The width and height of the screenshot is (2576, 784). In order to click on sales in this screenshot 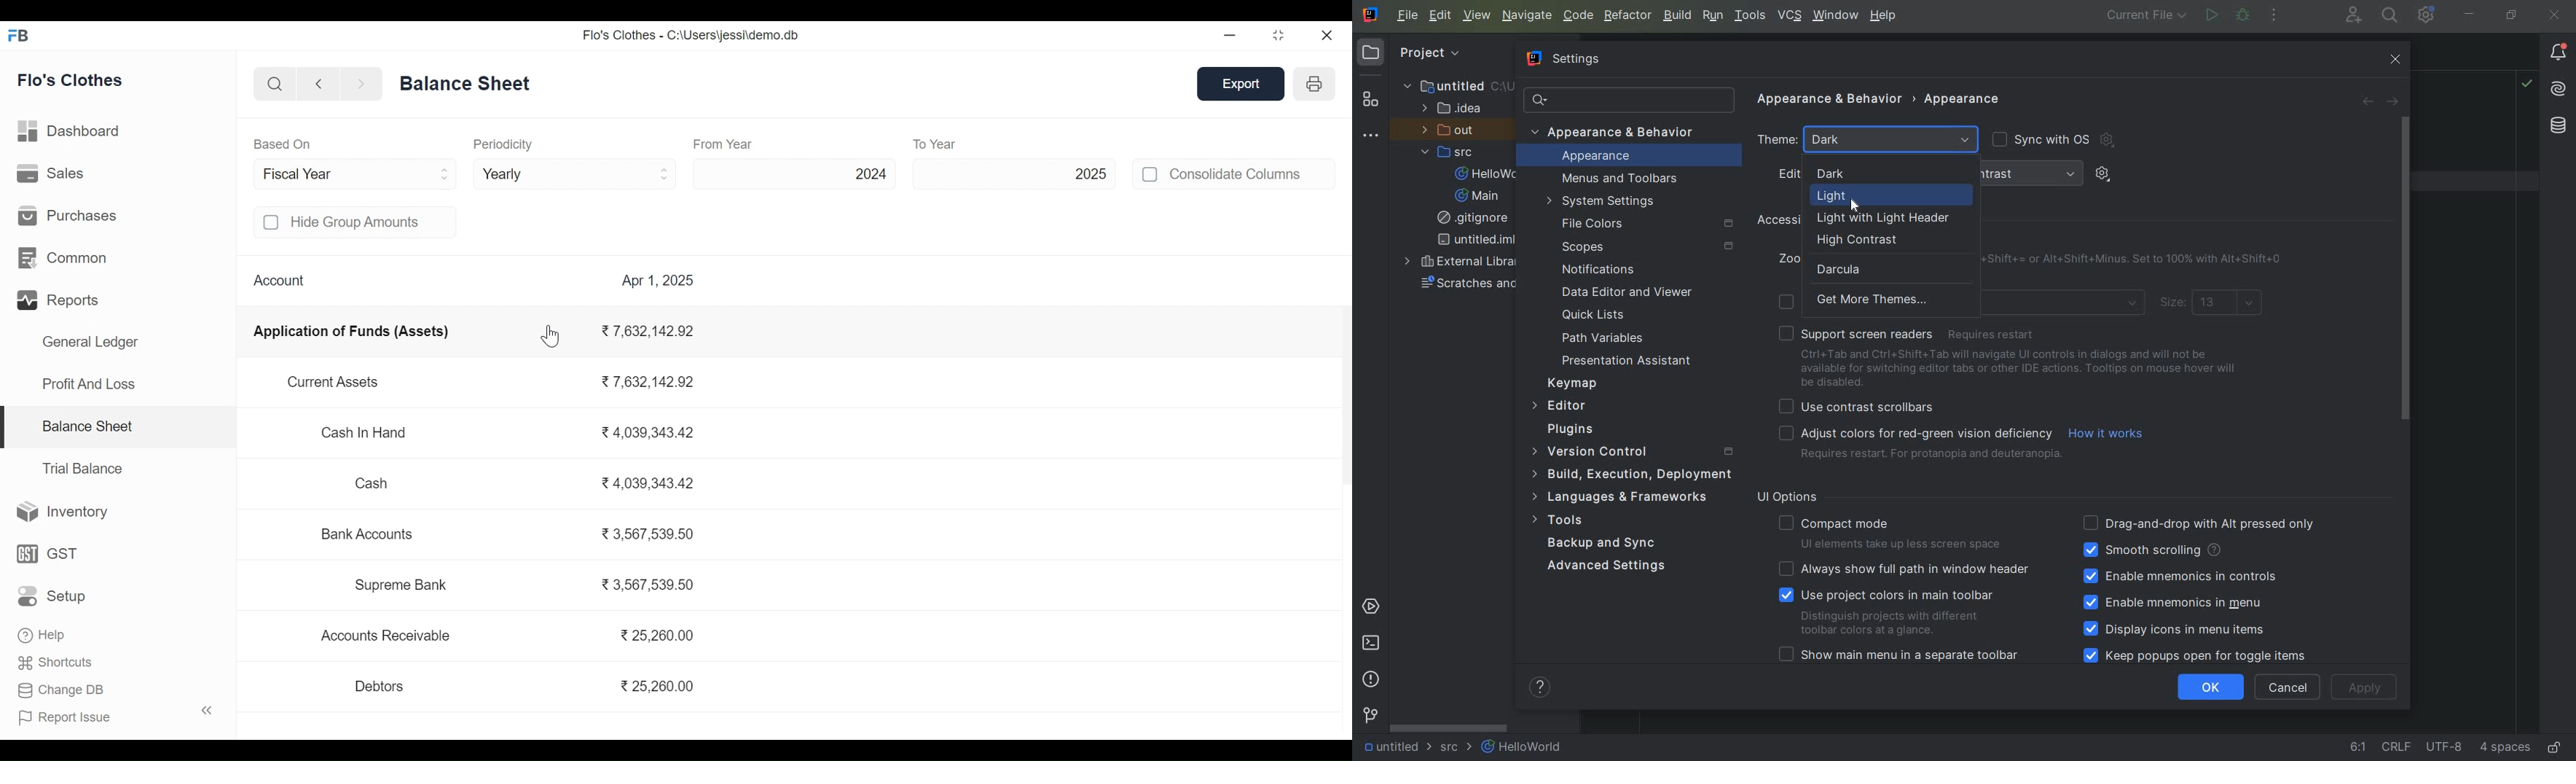, I will do `click(53, 173)`.